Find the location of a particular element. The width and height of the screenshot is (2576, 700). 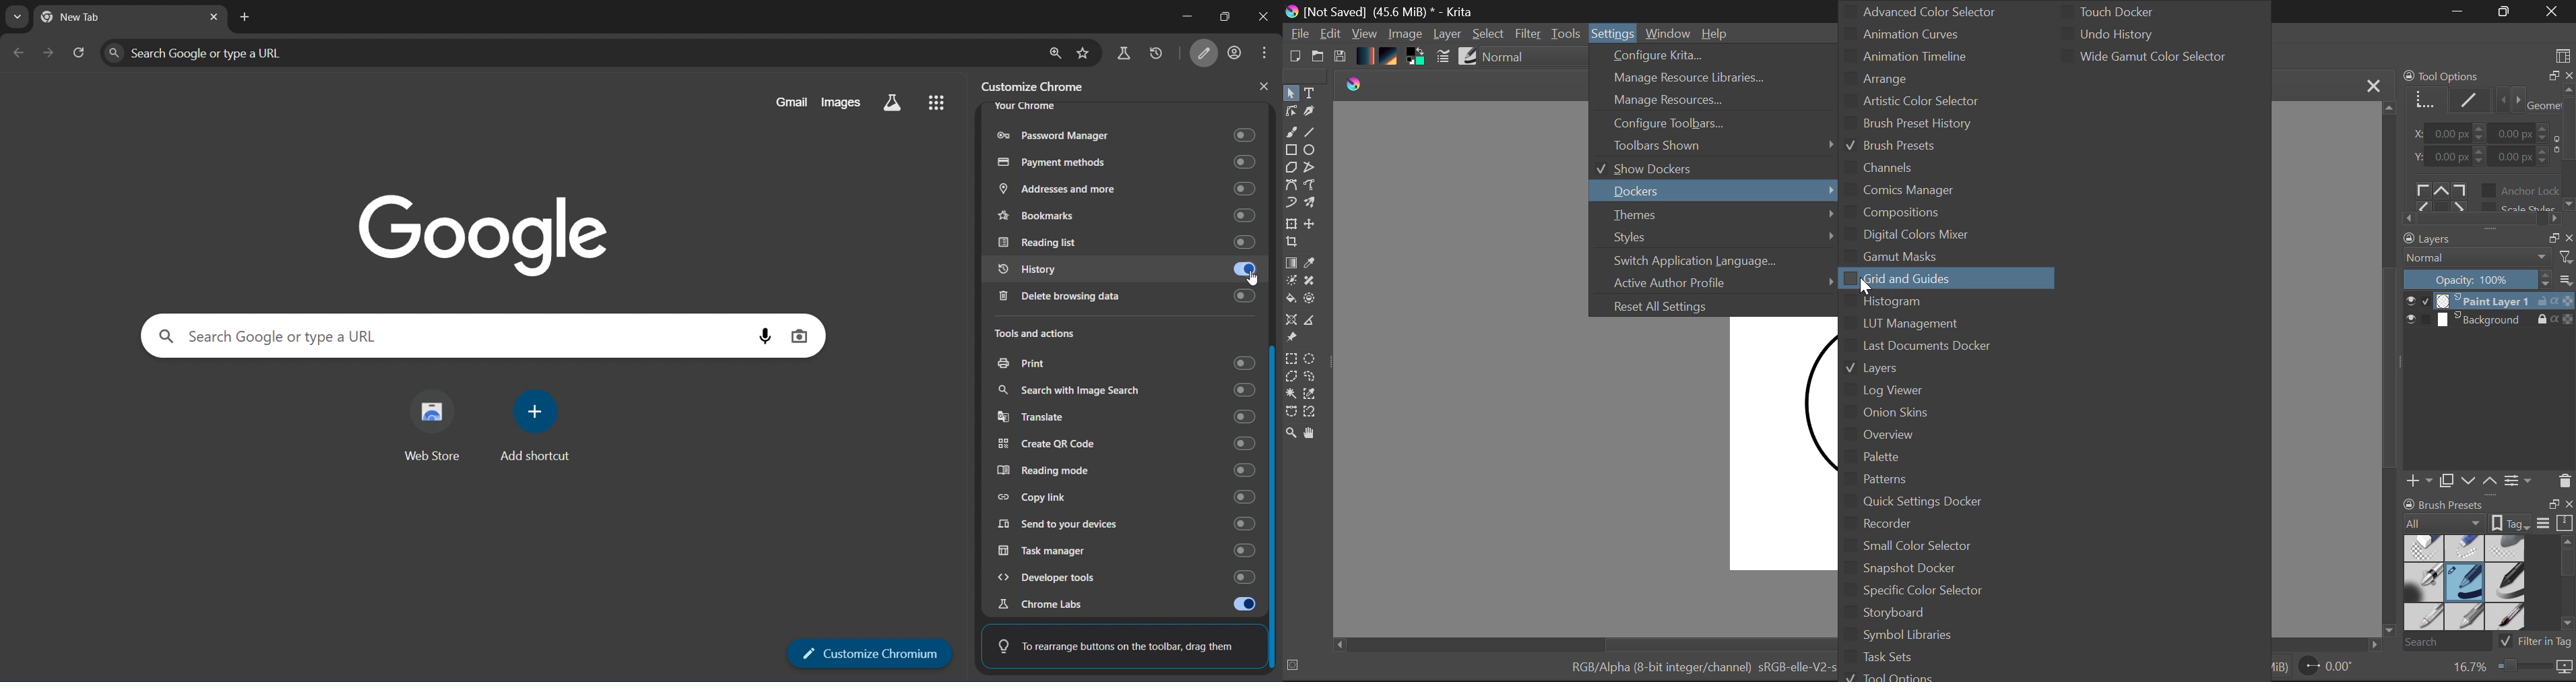

images is located at coordinates (841, 102).